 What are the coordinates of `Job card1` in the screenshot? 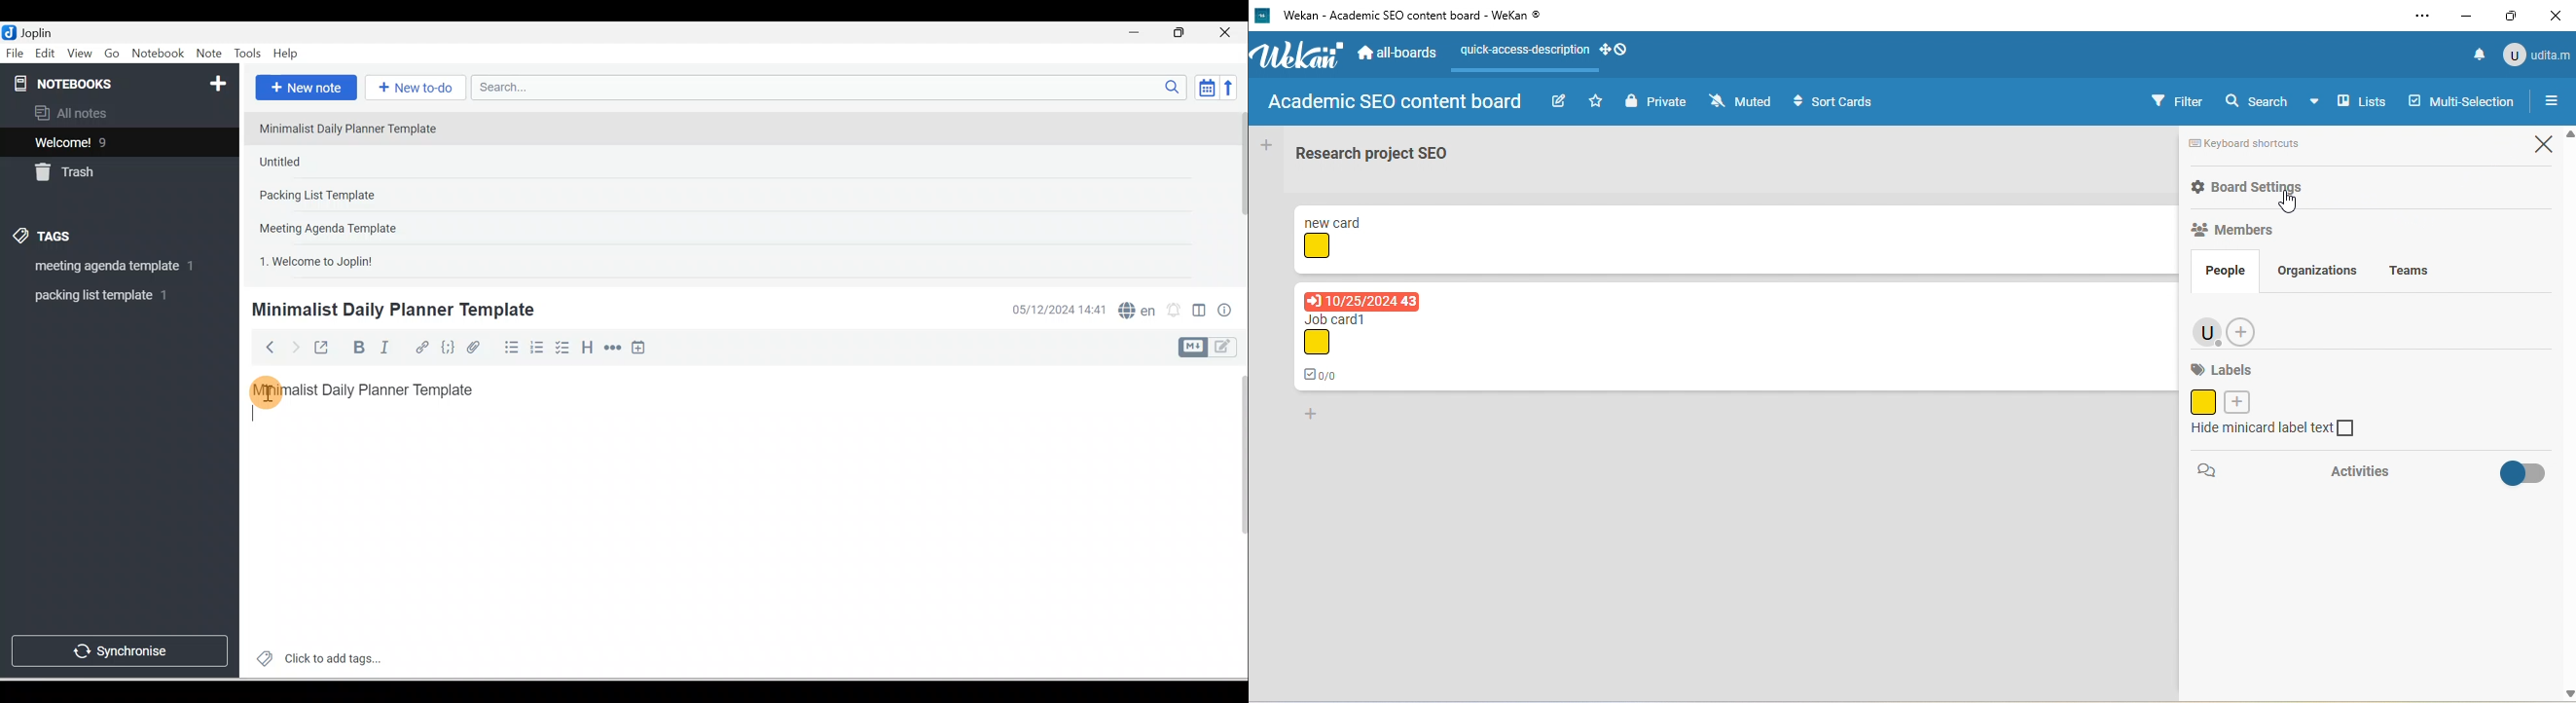 It's located at (1343, 318).